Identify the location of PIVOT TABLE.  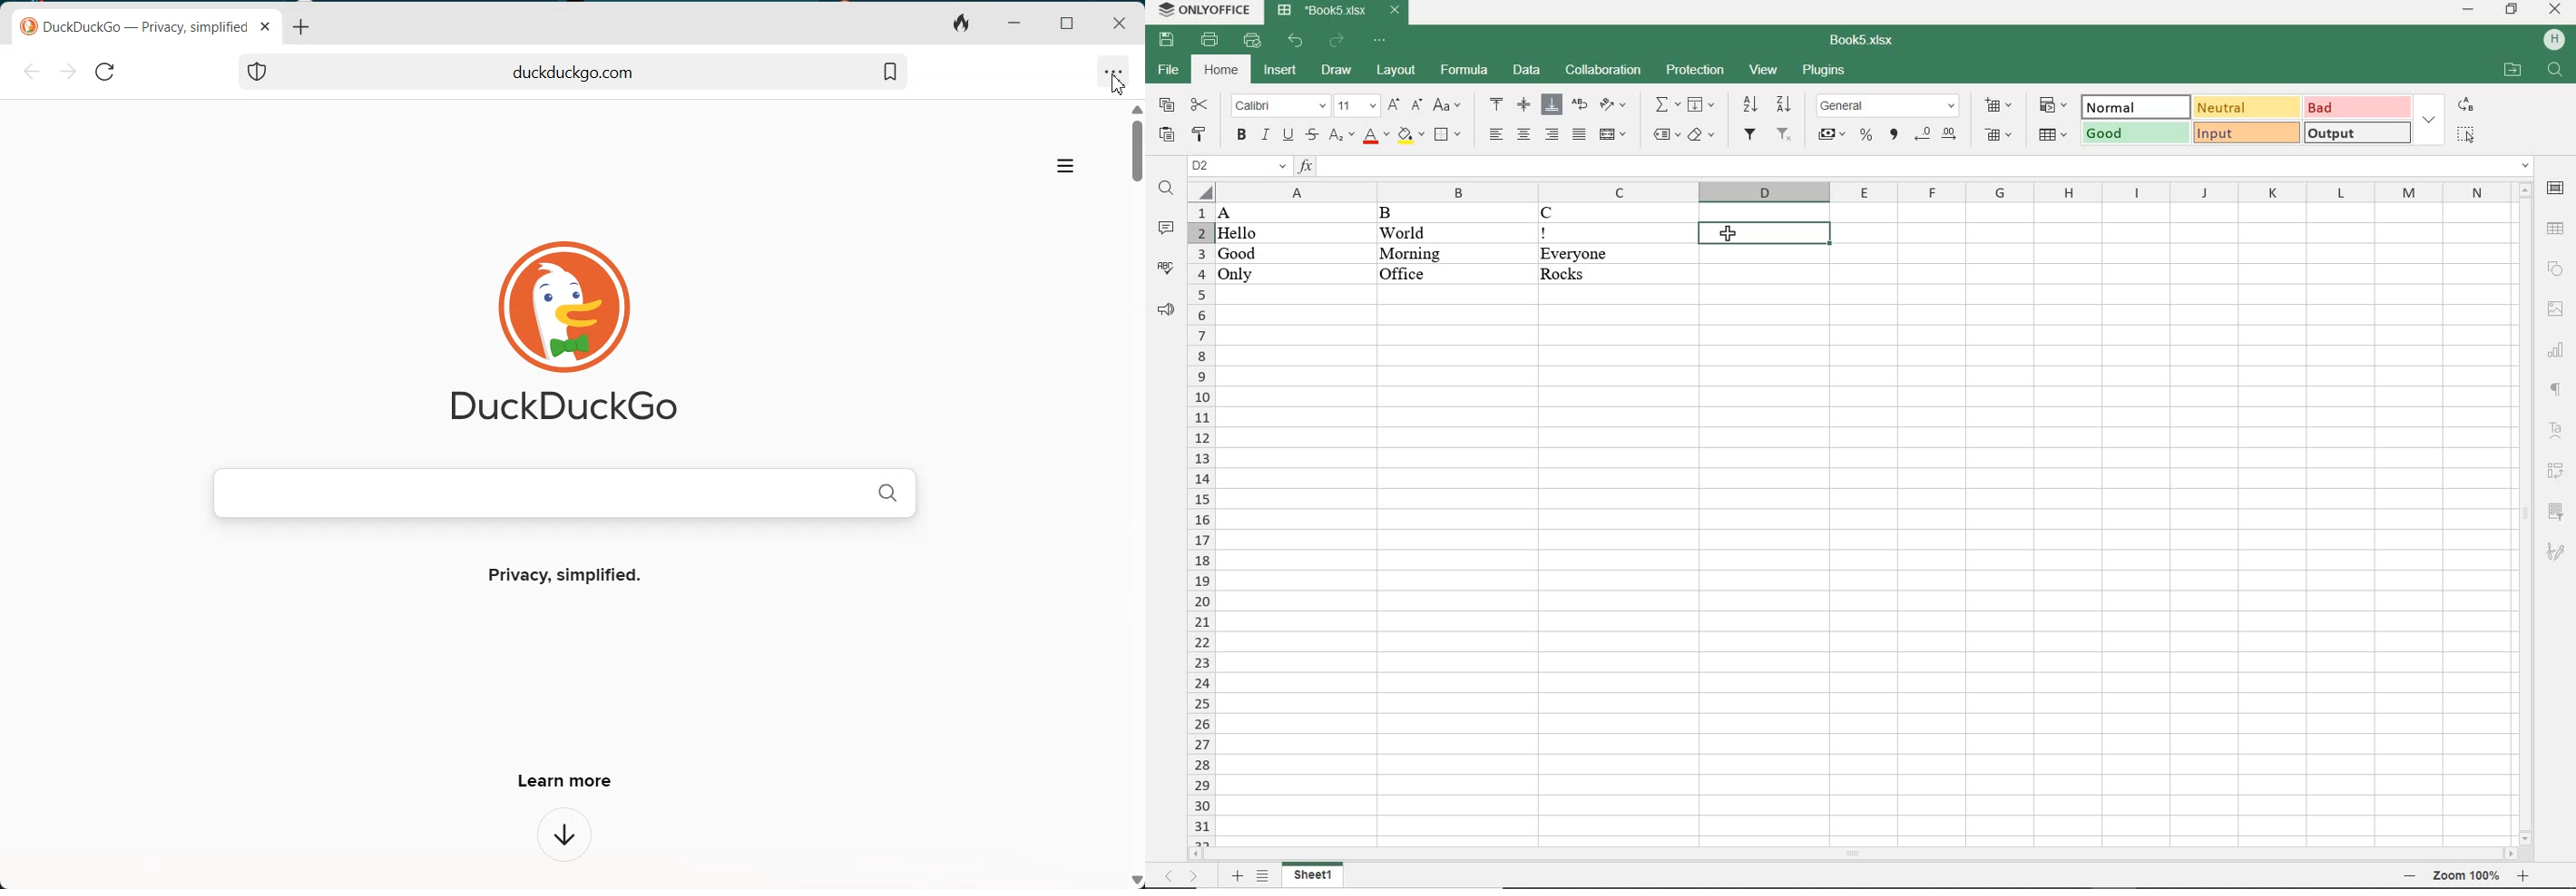
(2555, 470).